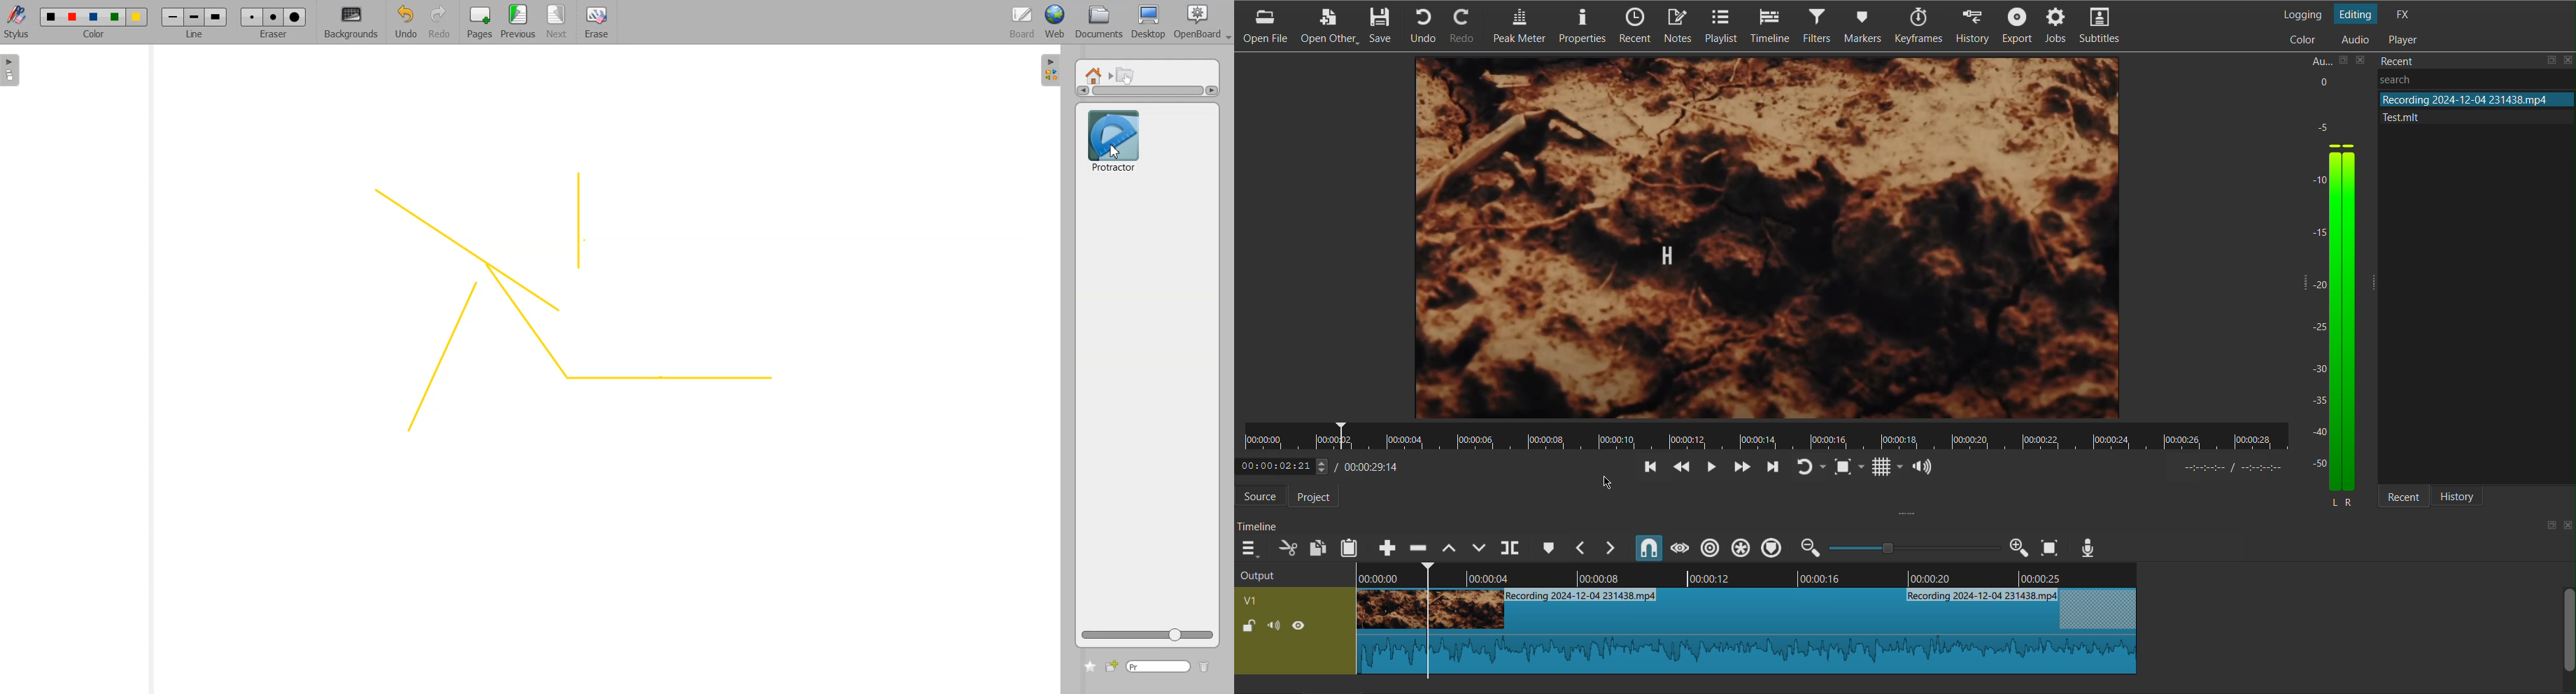 This screenshot has width=2576, height=700. What do you see at coordinates (1424, 623) in the screenshot?
I see `Cut` at bounding box center [1424, 623].